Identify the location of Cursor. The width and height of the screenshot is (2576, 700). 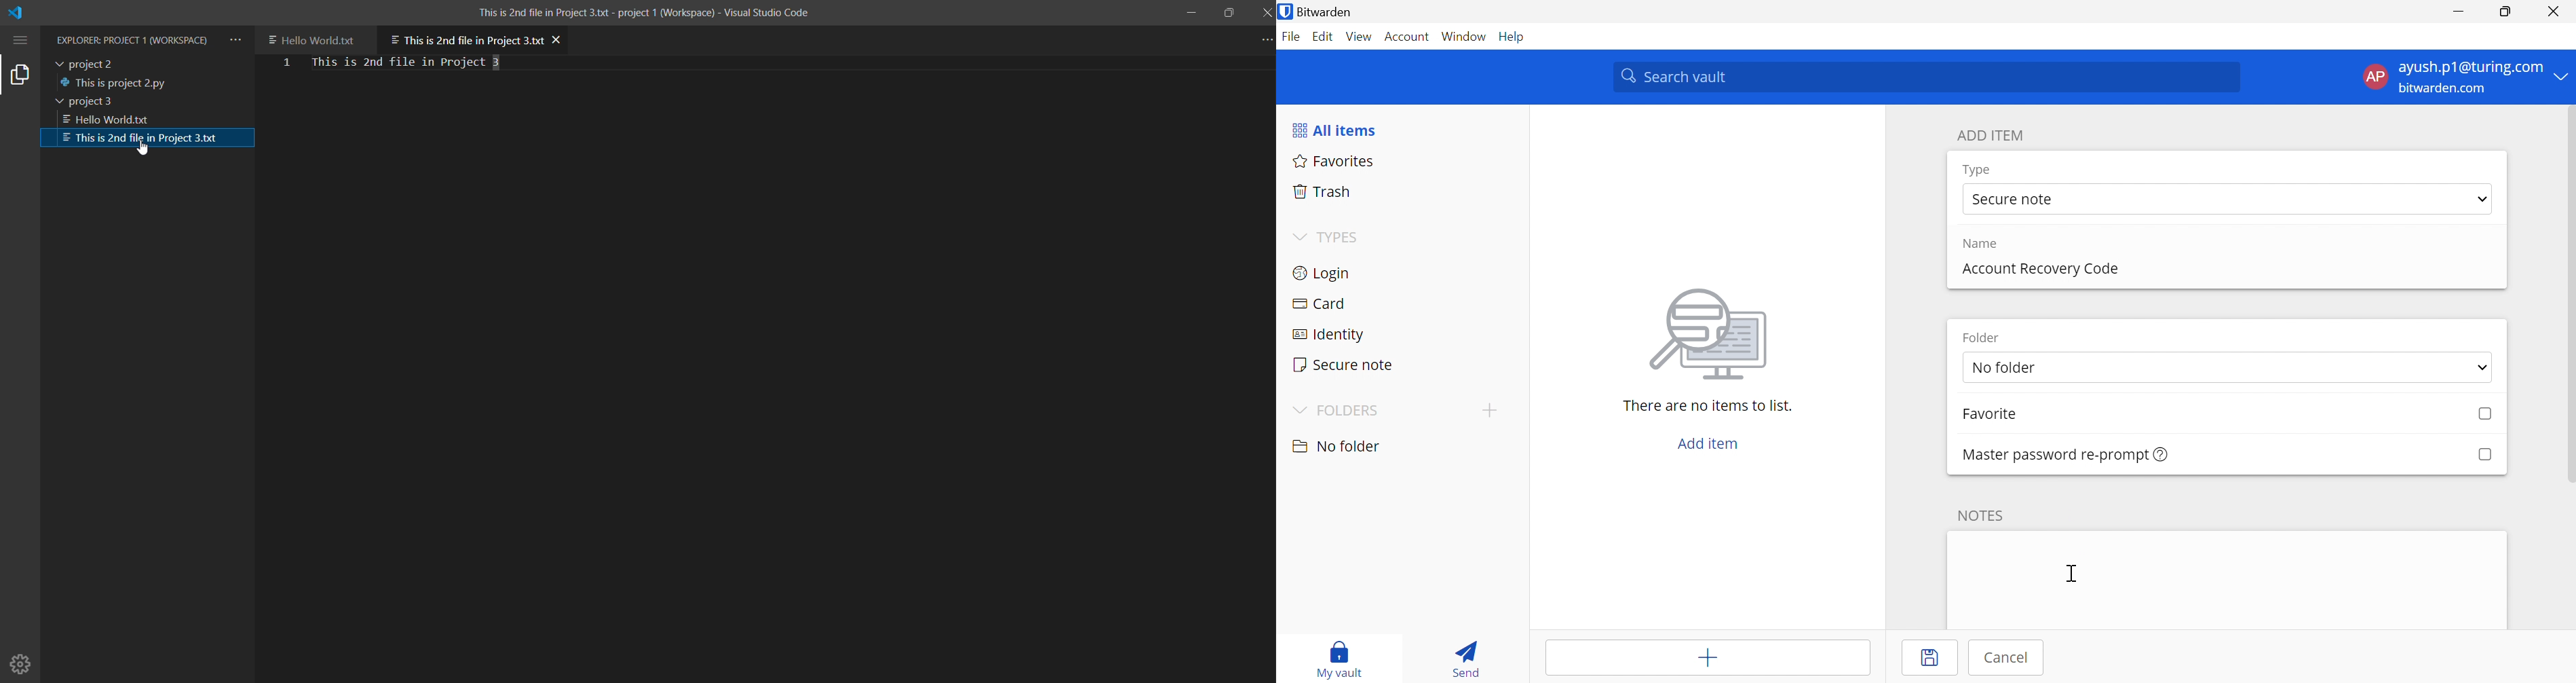
(2072, 575).